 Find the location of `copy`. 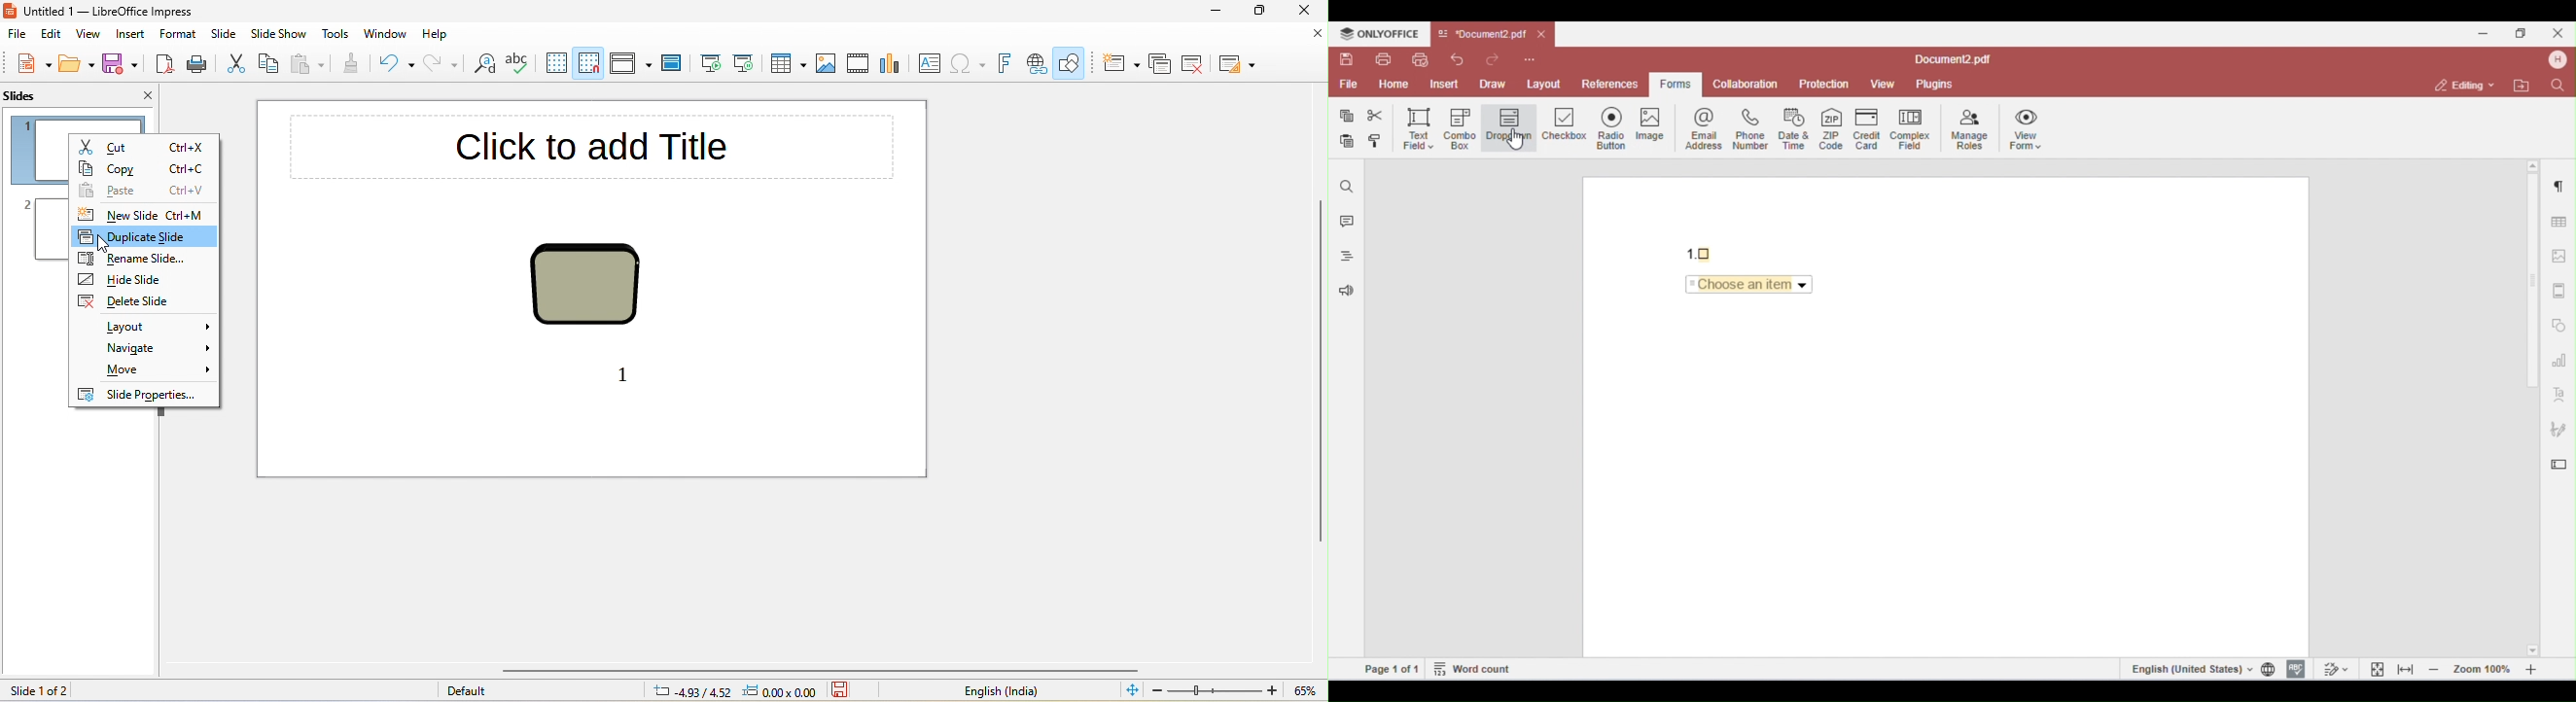

copy is located at coordinates (142, 166).